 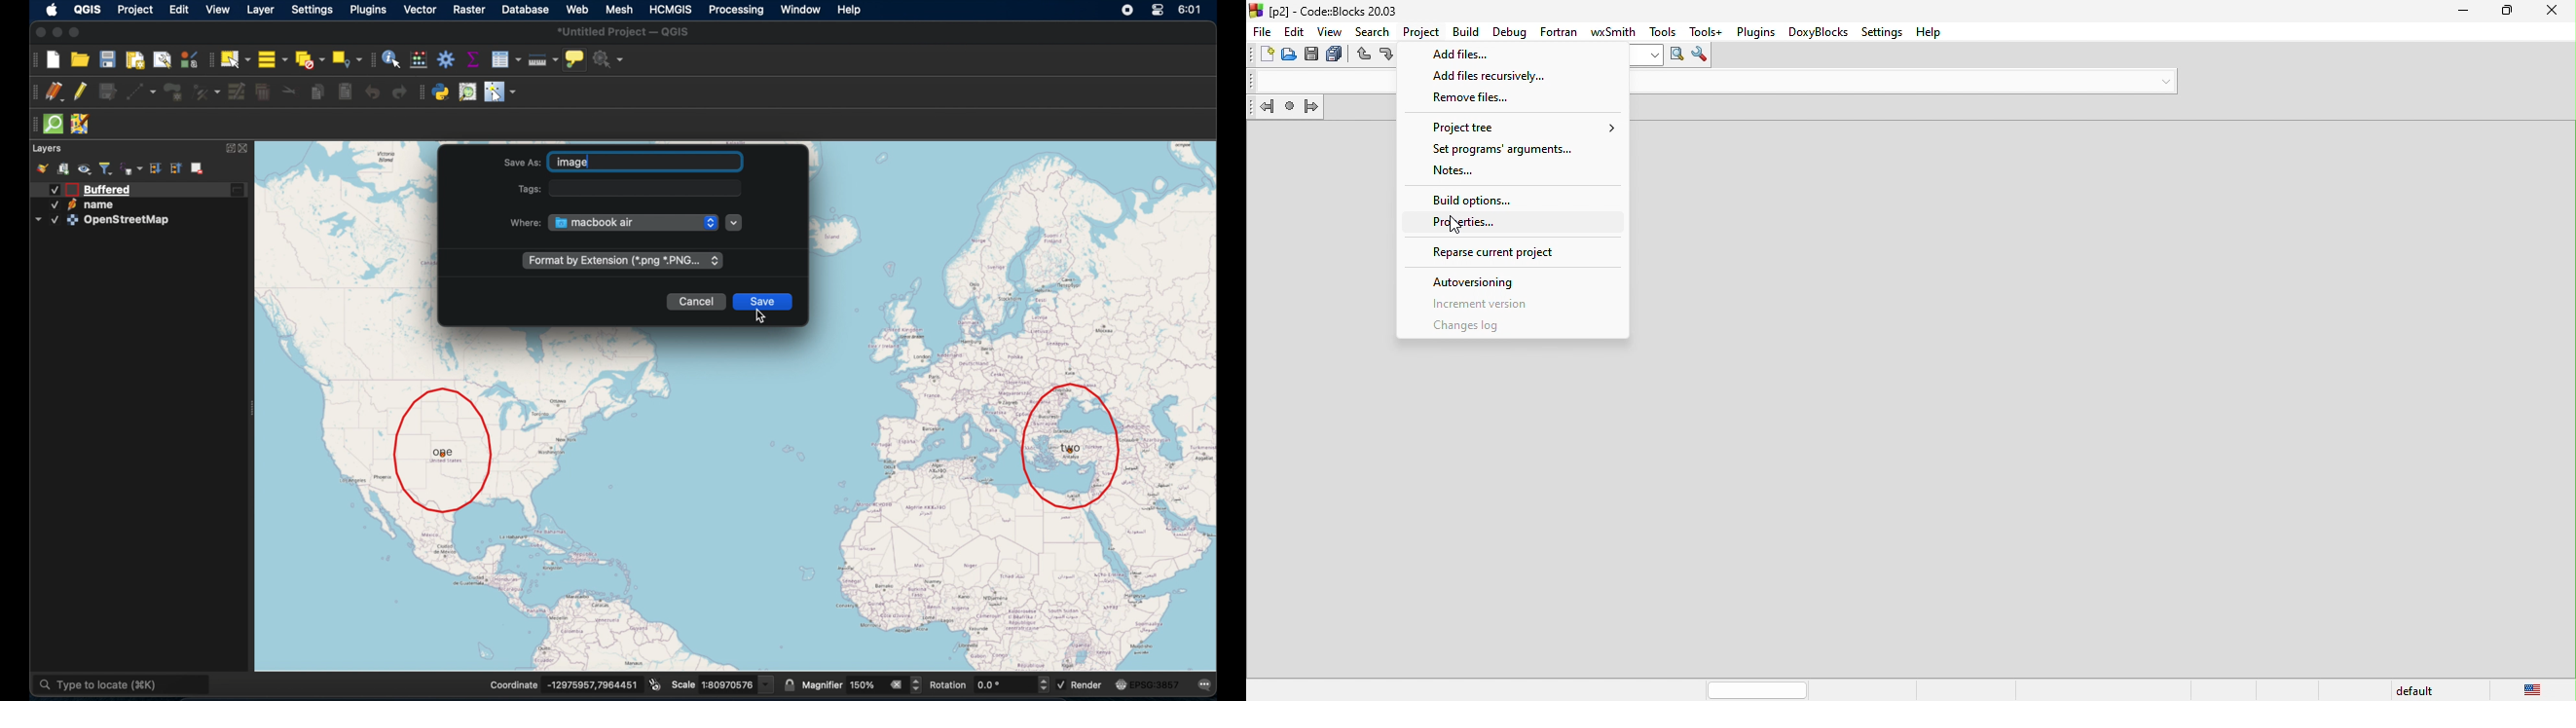 I want to click on Coordinate -13832896,11715938, so click(x=559, y=685).